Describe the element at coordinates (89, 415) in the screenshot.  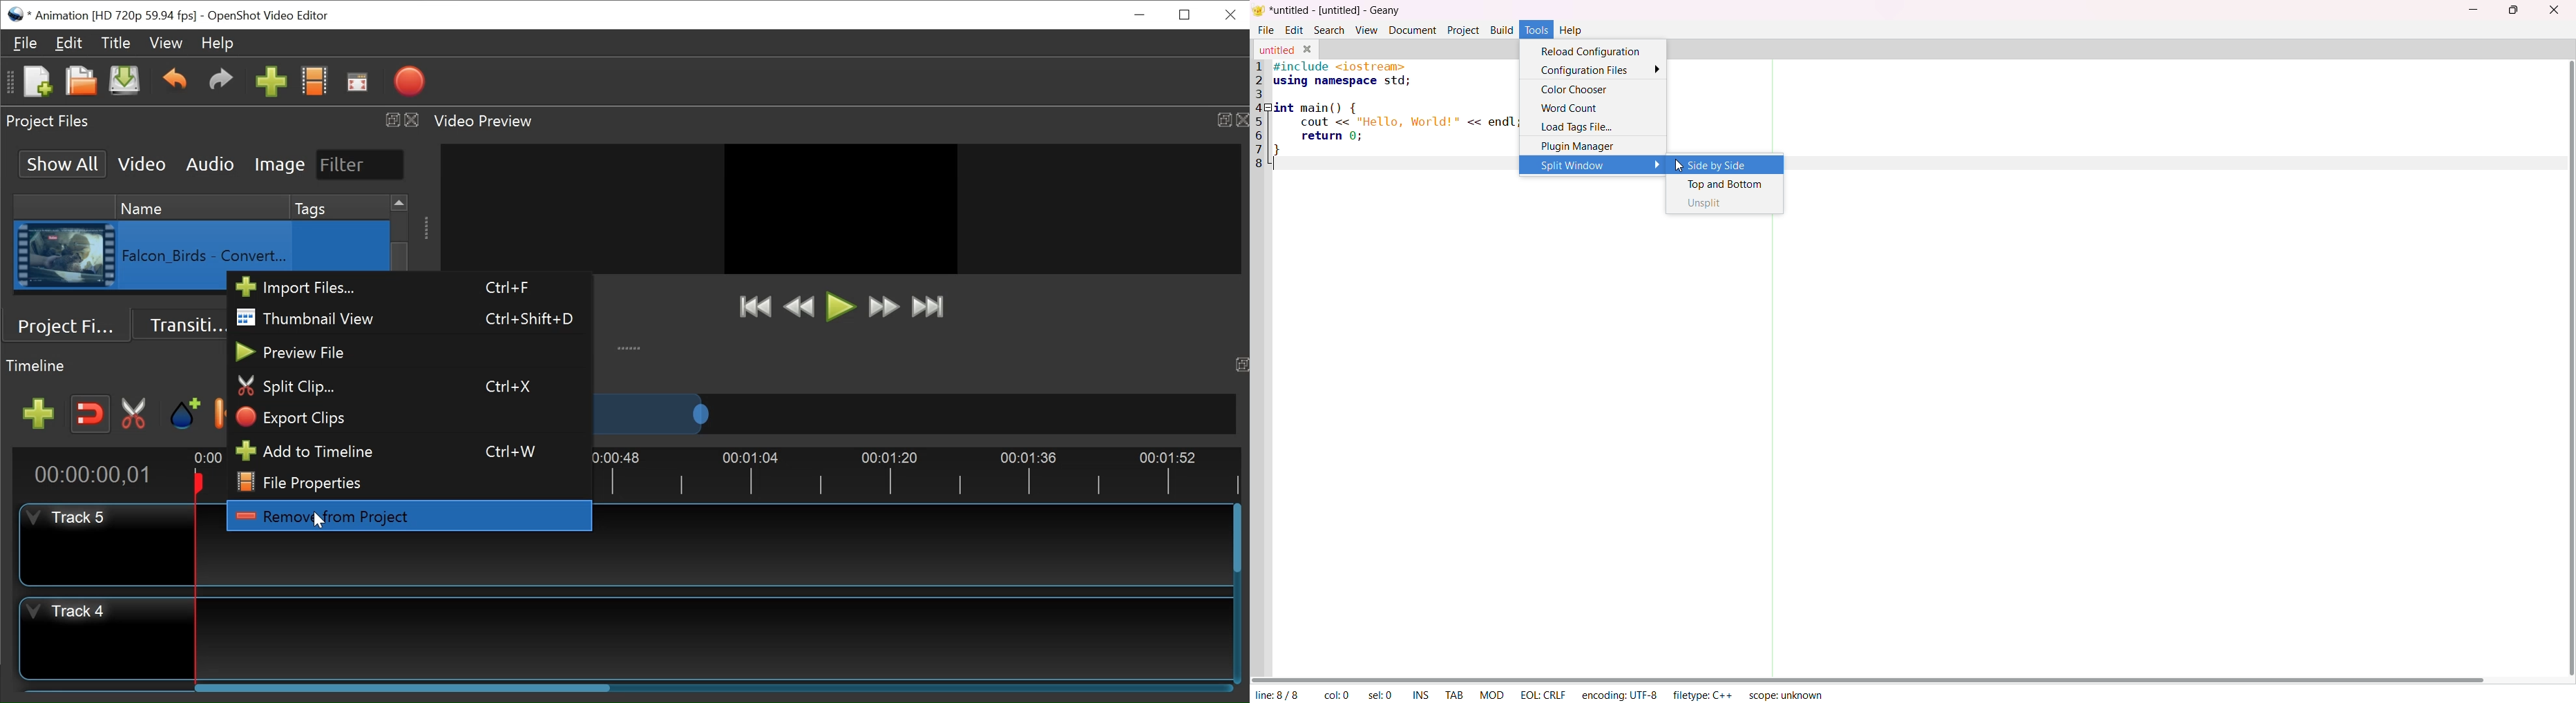
I see `Snap` at that location.